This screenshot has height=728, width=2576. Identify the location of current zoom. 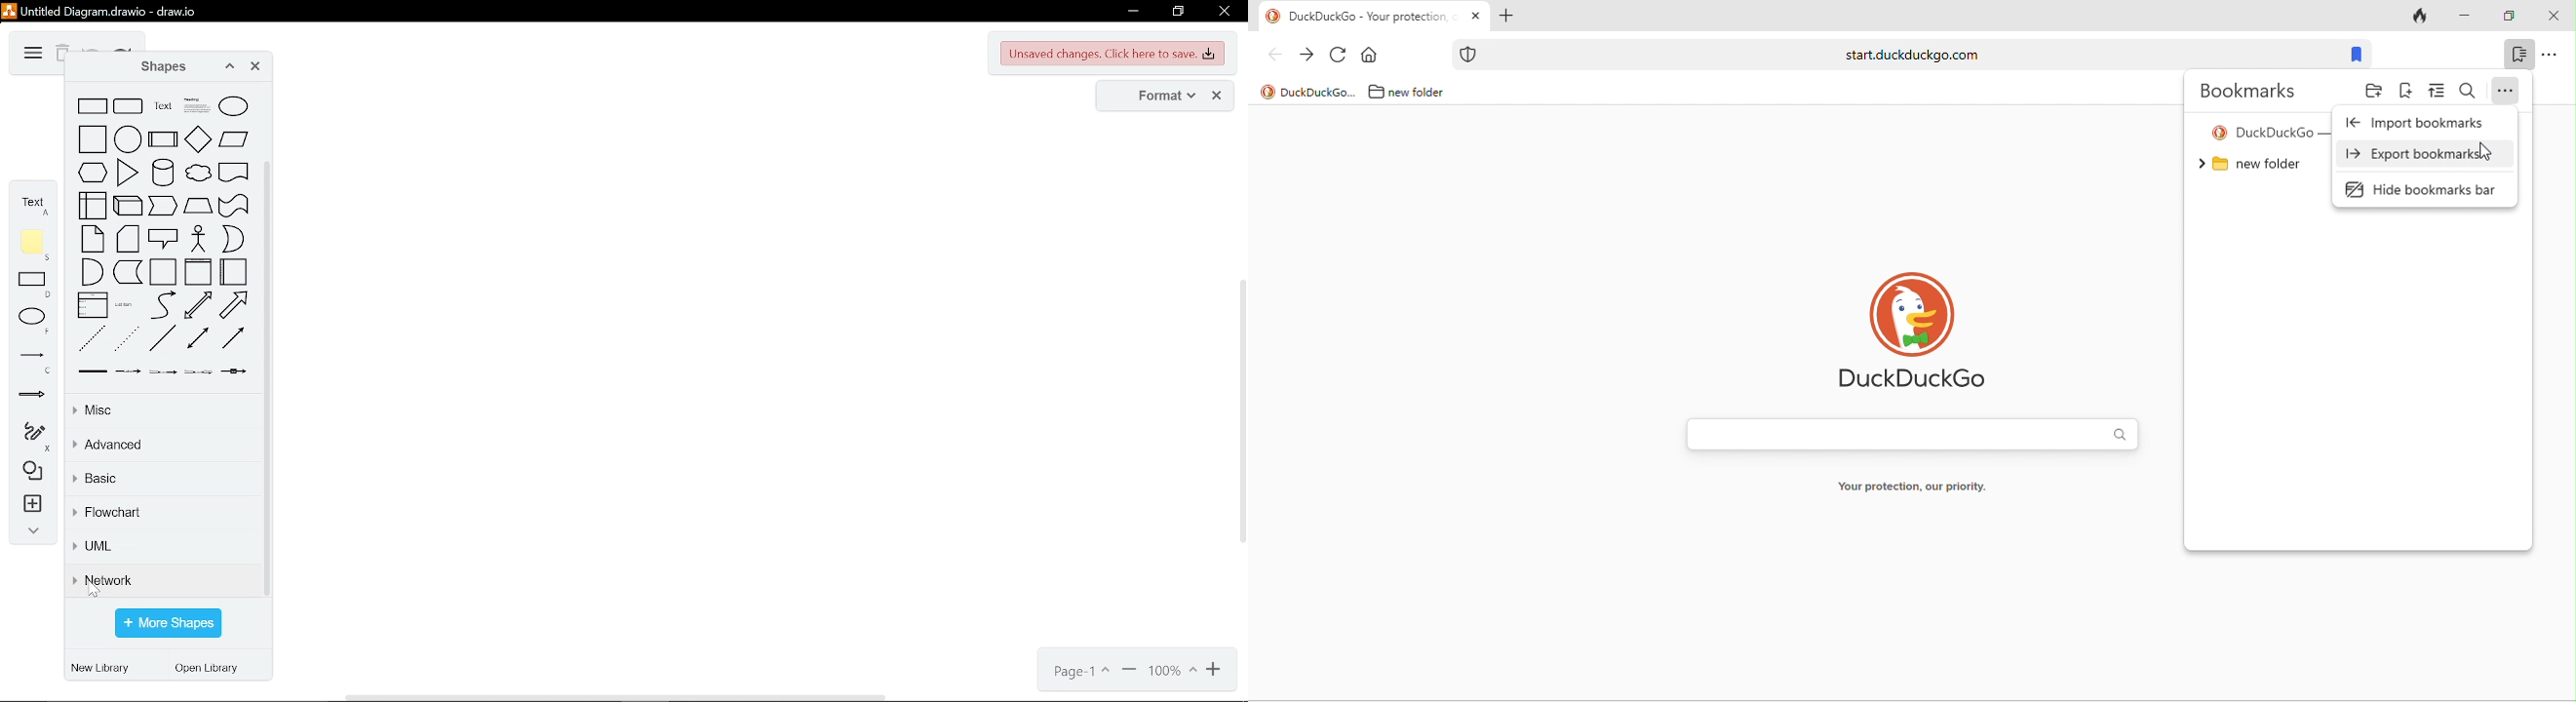
(1173, 672).